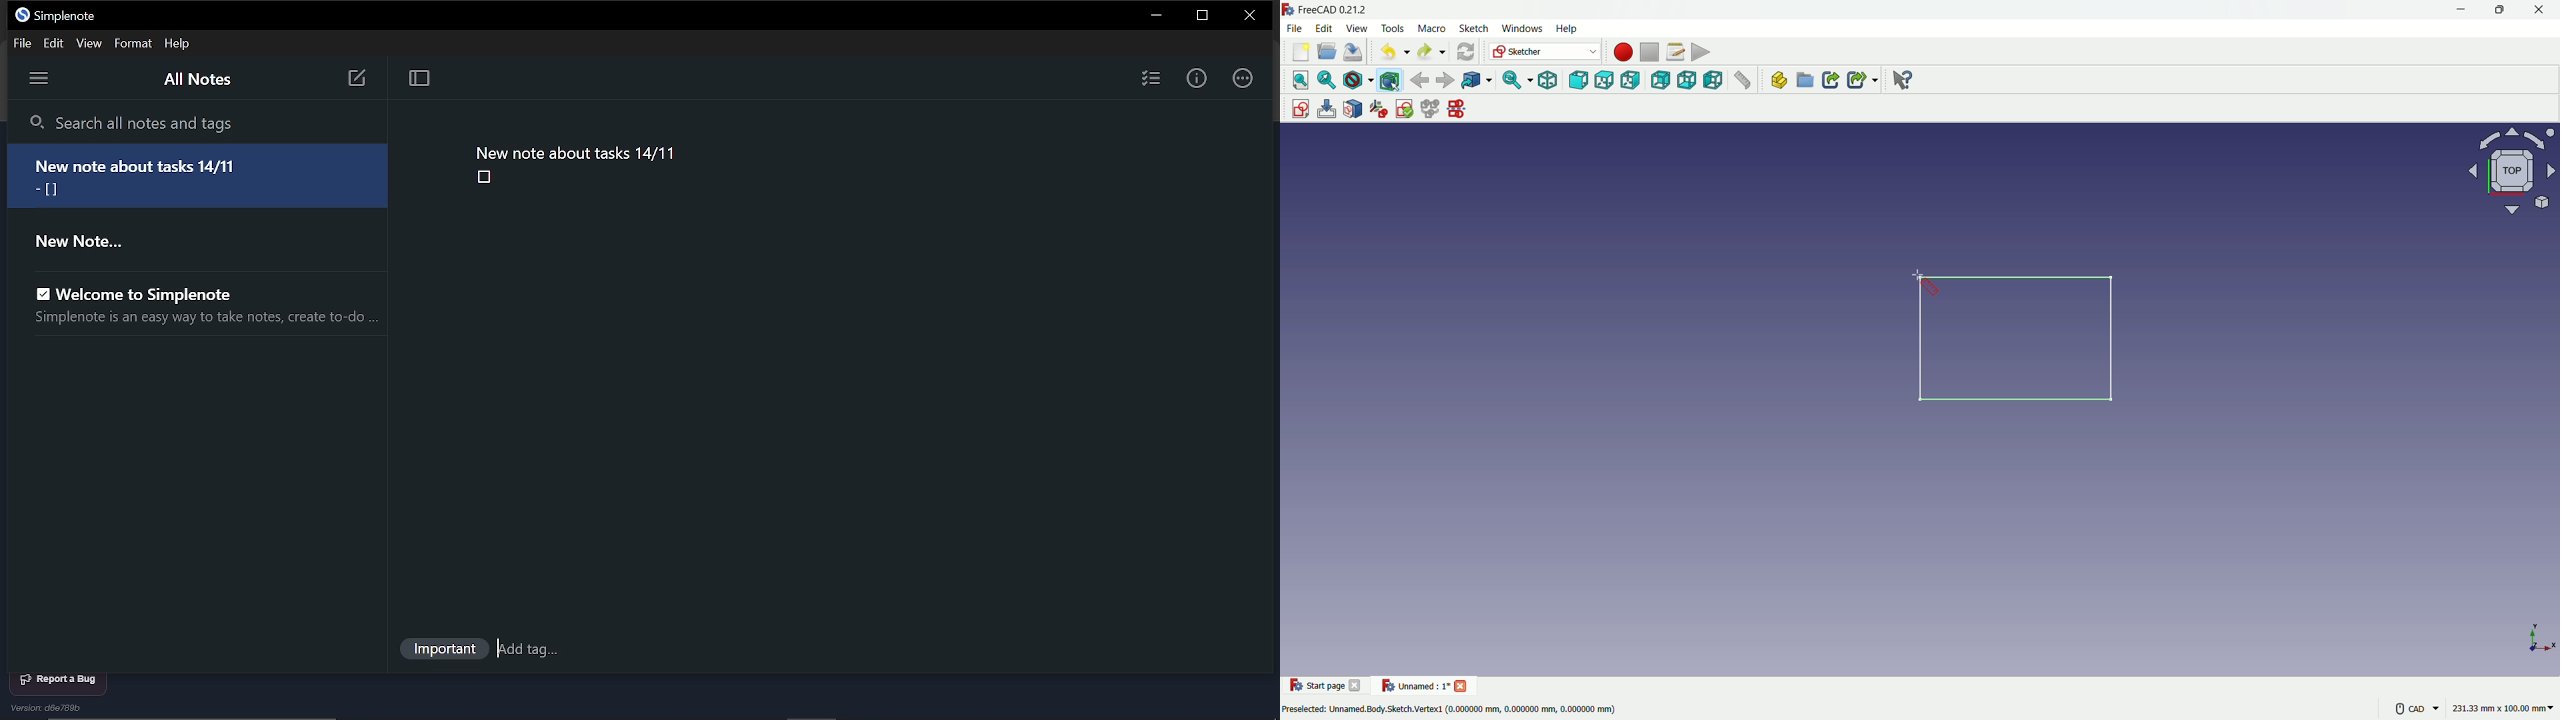 This screenshot has width=2576, height=728. Describe the element at coordinates (2543, 10) in the screenshot. I see `close app` at that location.